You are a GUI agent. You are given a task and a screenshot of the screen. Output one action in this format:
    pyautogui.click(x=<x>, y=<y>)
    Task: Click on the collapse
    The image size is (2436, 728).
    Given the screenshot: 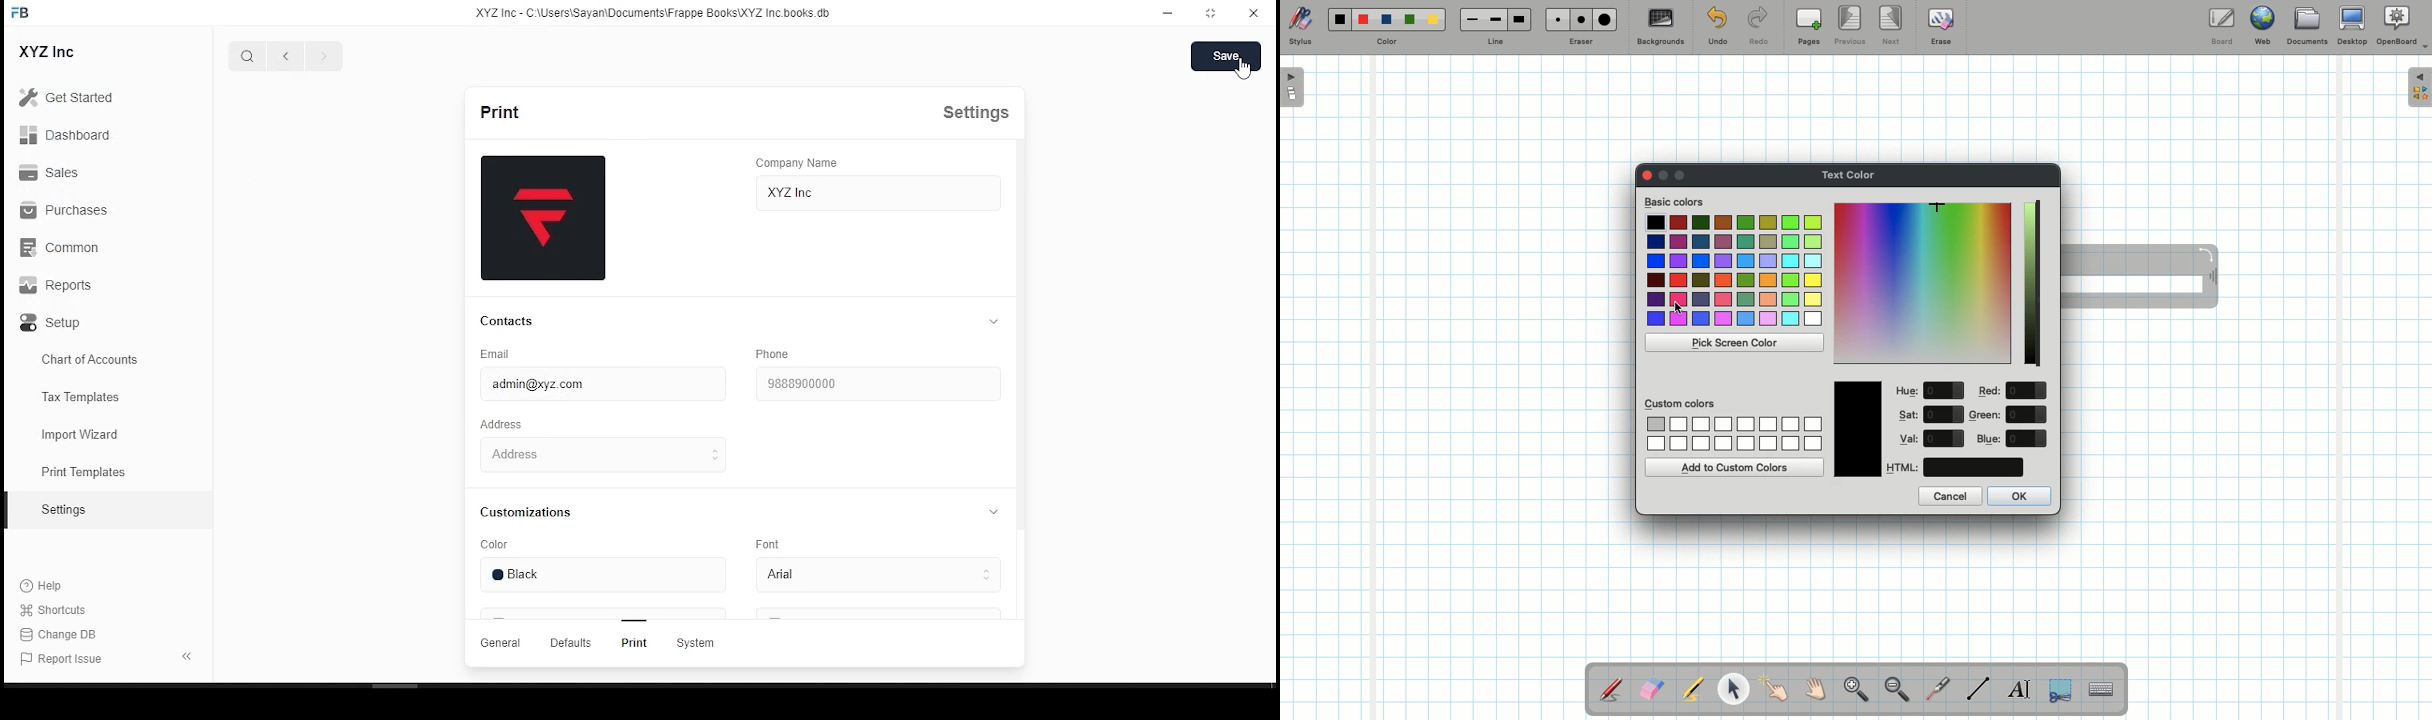 What is the action you would take?
    pyautogui.click(x=993, y=513)
    